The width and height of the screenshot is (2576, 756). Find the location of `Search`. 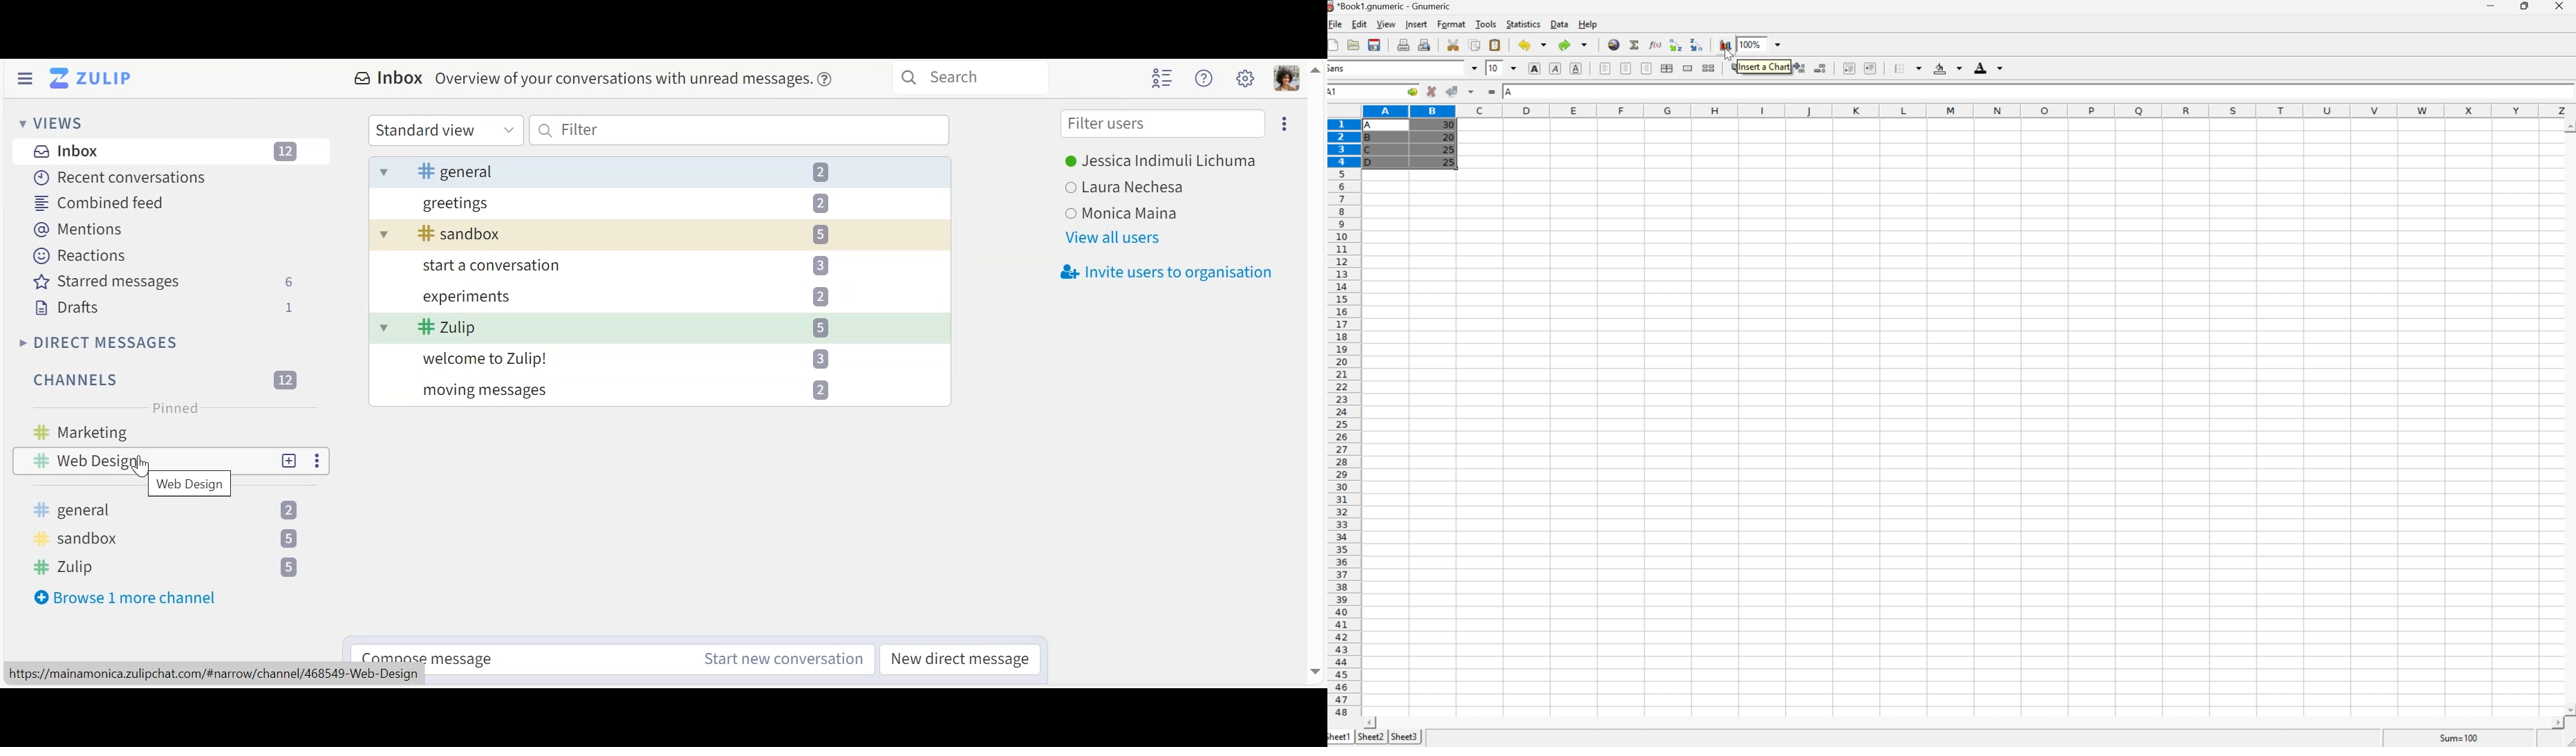

Search is located at coordinates (949, 79).